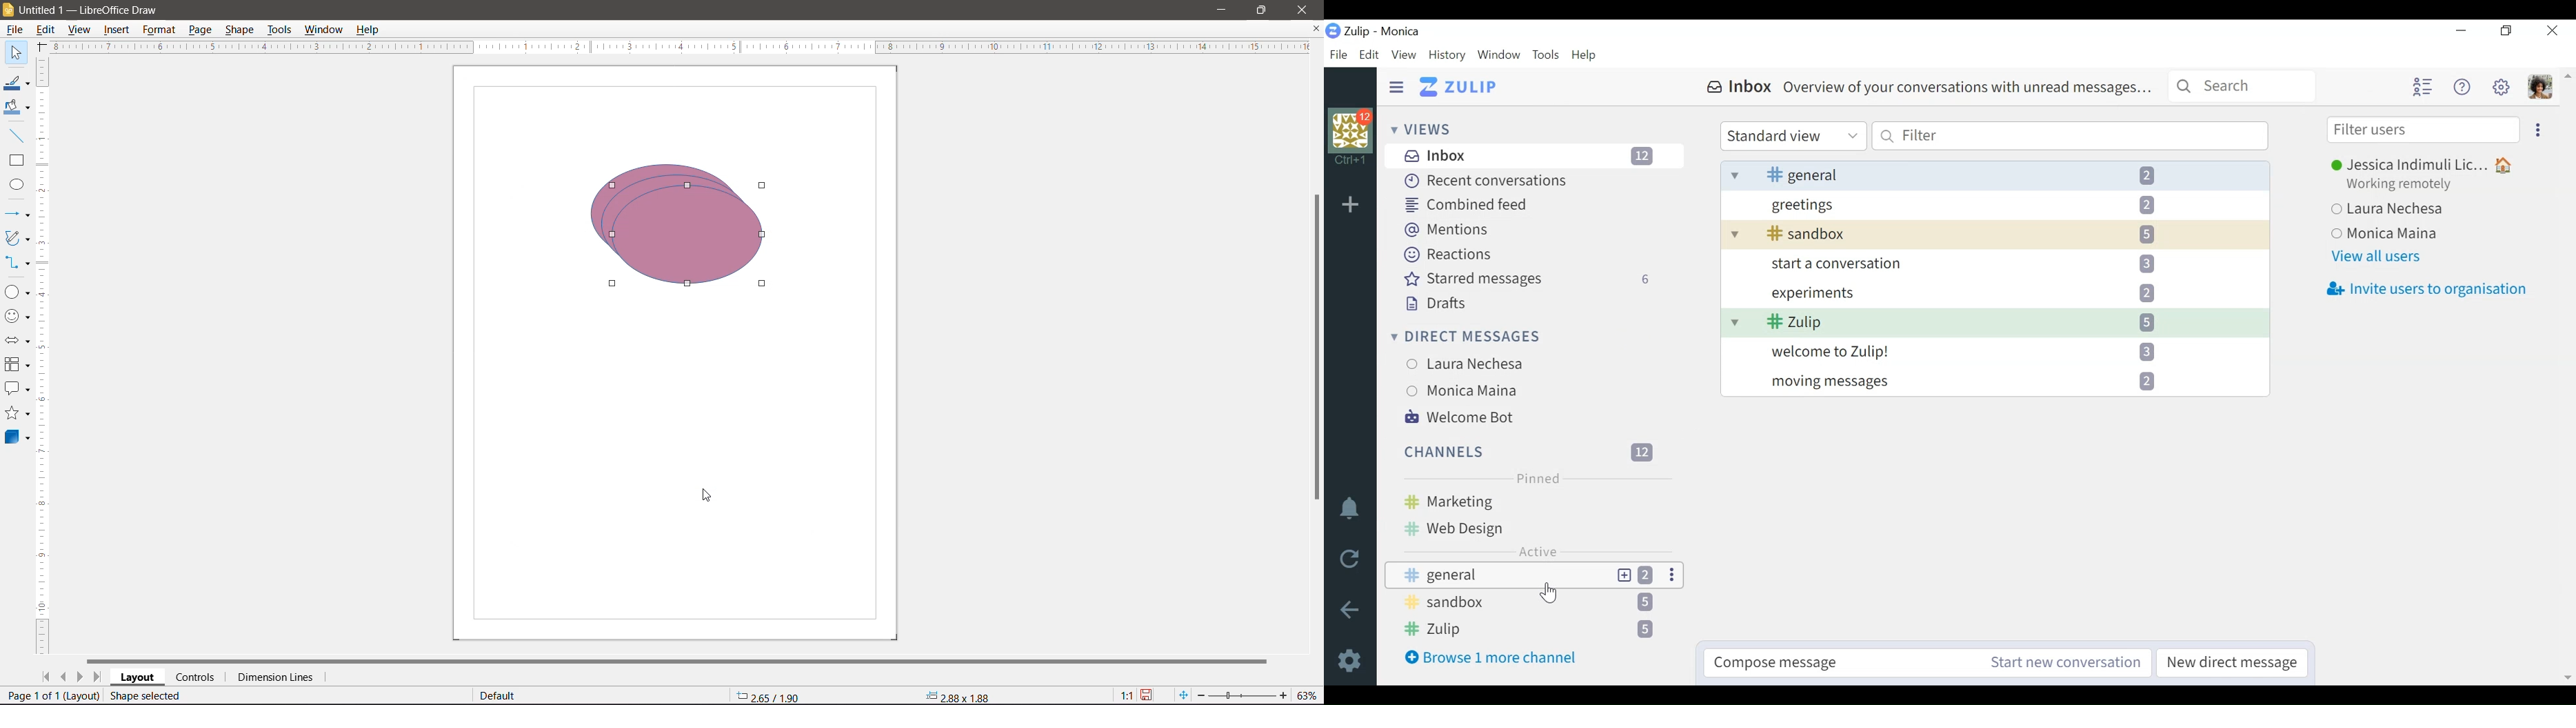 The height and width of the screenshot is (728, 2576). I want to click on Format, so click(159, 30).